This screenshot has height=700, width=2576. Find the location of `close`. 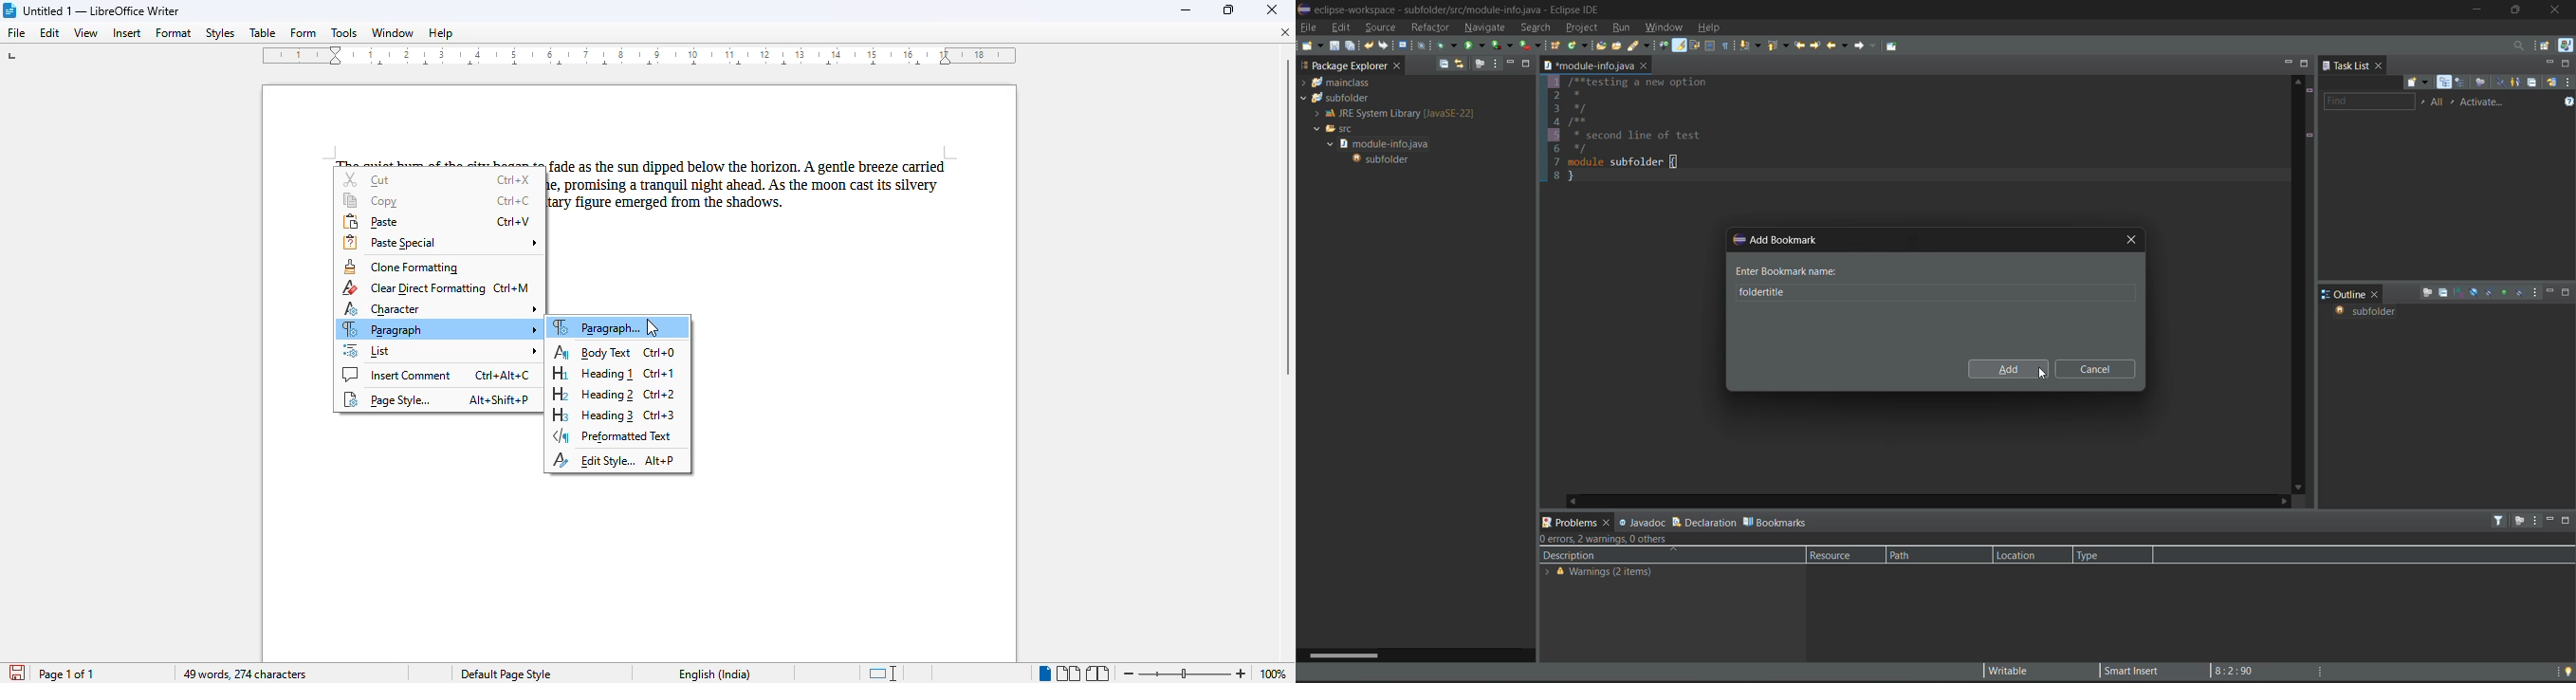

close is located at coordinates (2560, 10).